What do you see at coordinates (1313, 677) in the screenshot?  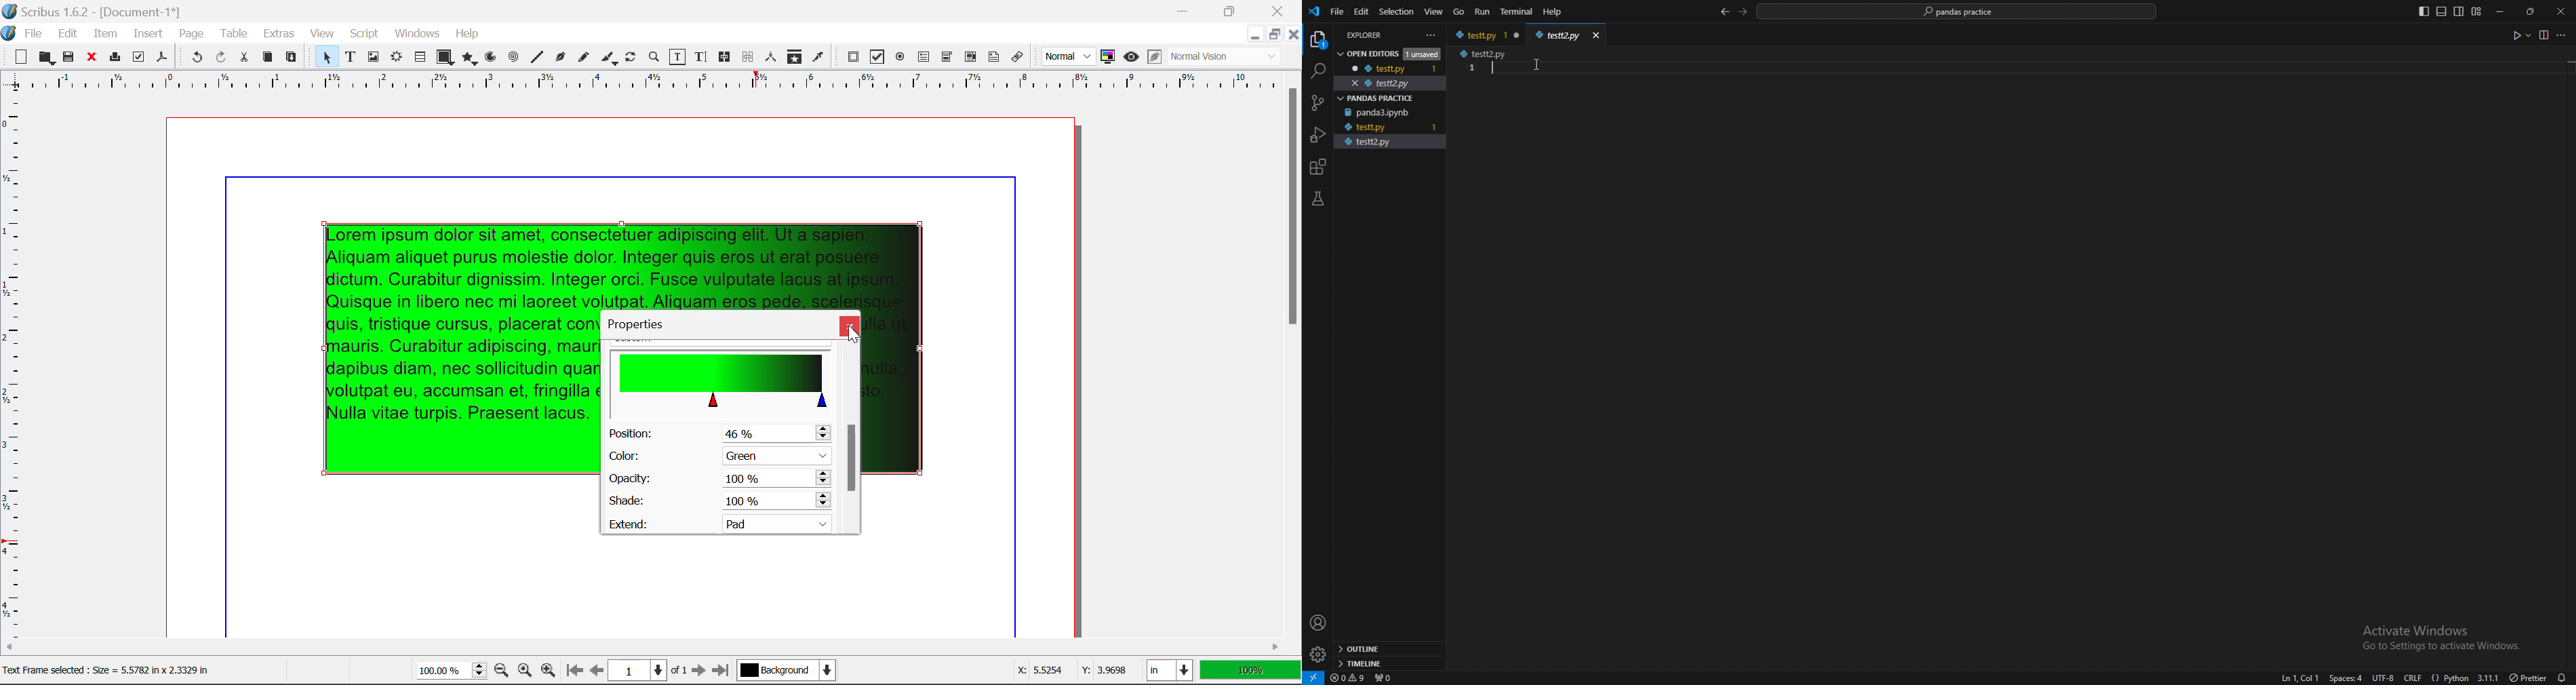 I see `remote window` at bounding box center [1313, 677].